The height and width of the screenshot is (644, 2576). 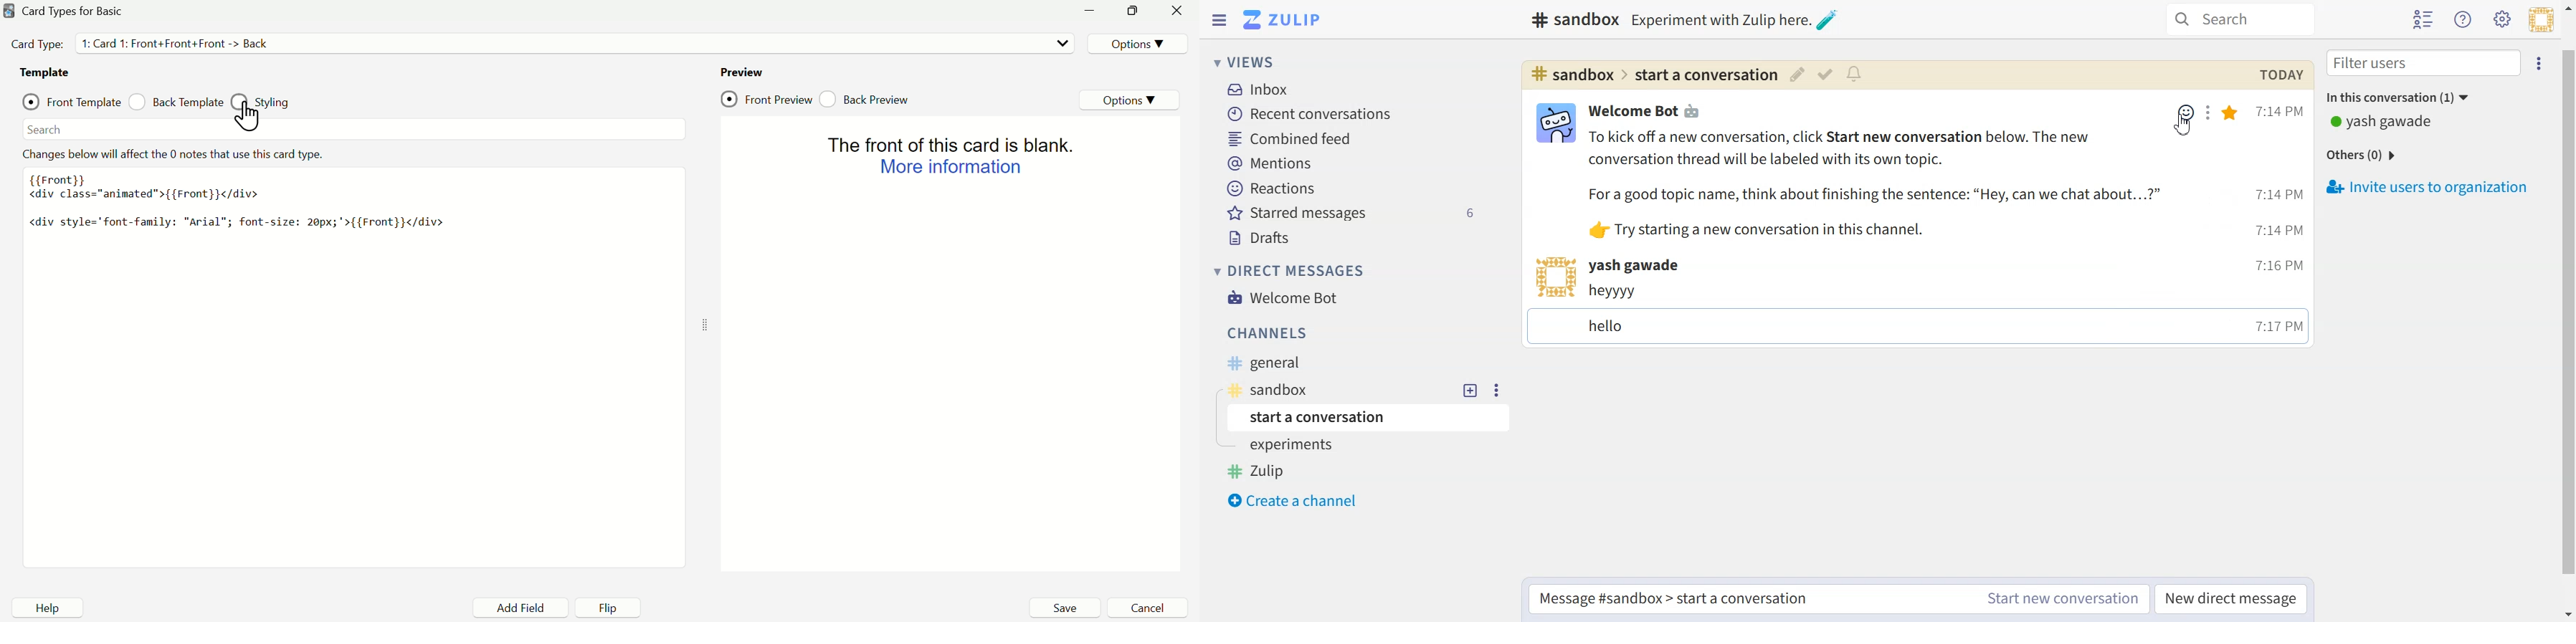 What do you see at coordinates (1220, 20) in the screenshot?
I see `Hide Left sidebar` at bounding box center [1220, 20].